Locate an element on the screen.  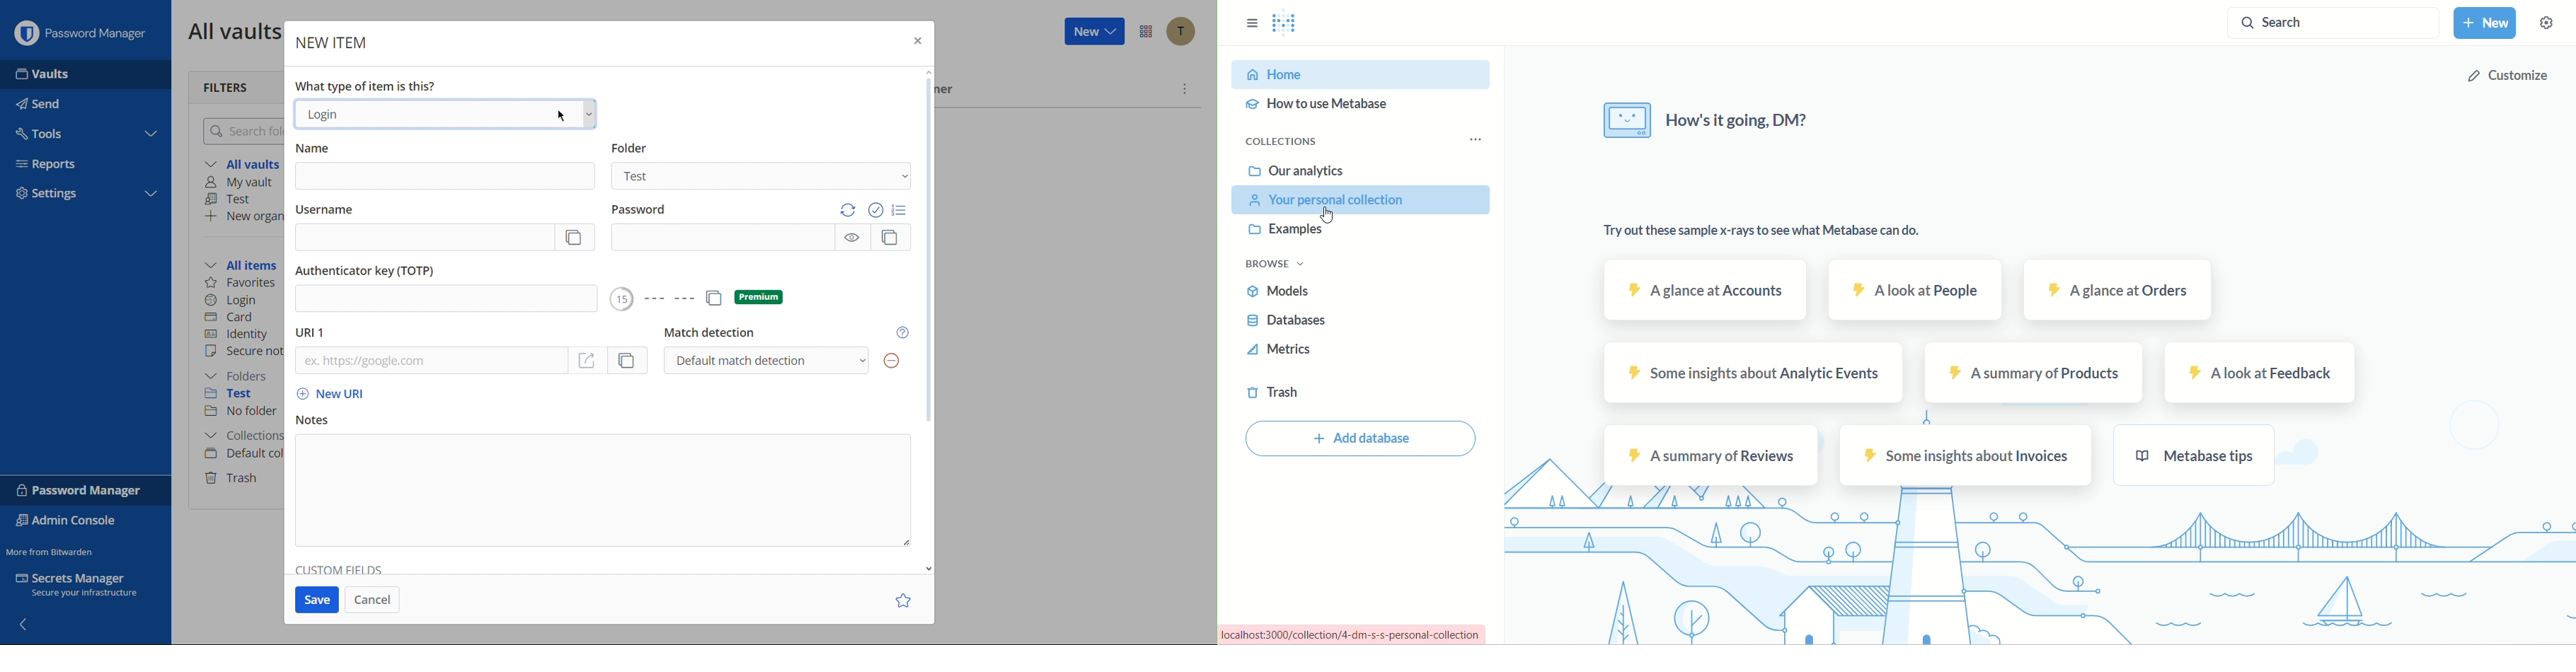
new is located at coordinates (2488, 25).